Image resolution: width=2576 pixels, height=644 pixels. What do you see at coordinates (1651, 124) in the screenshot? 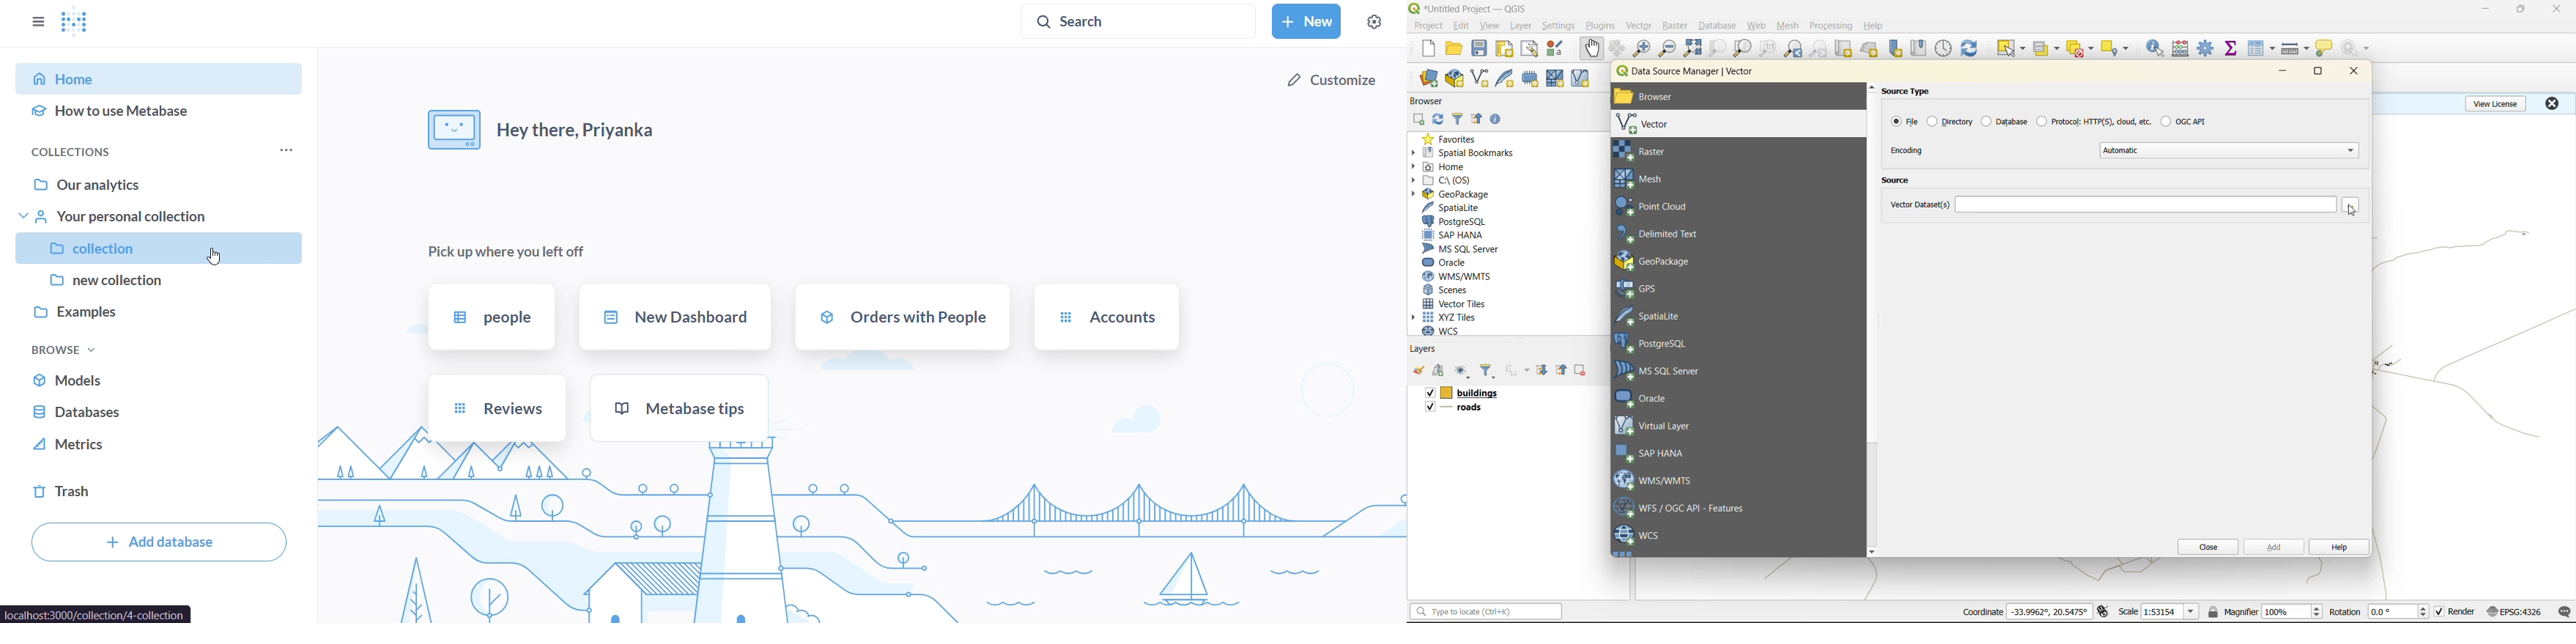
I see `vector` at bounding box center [1651, 124].